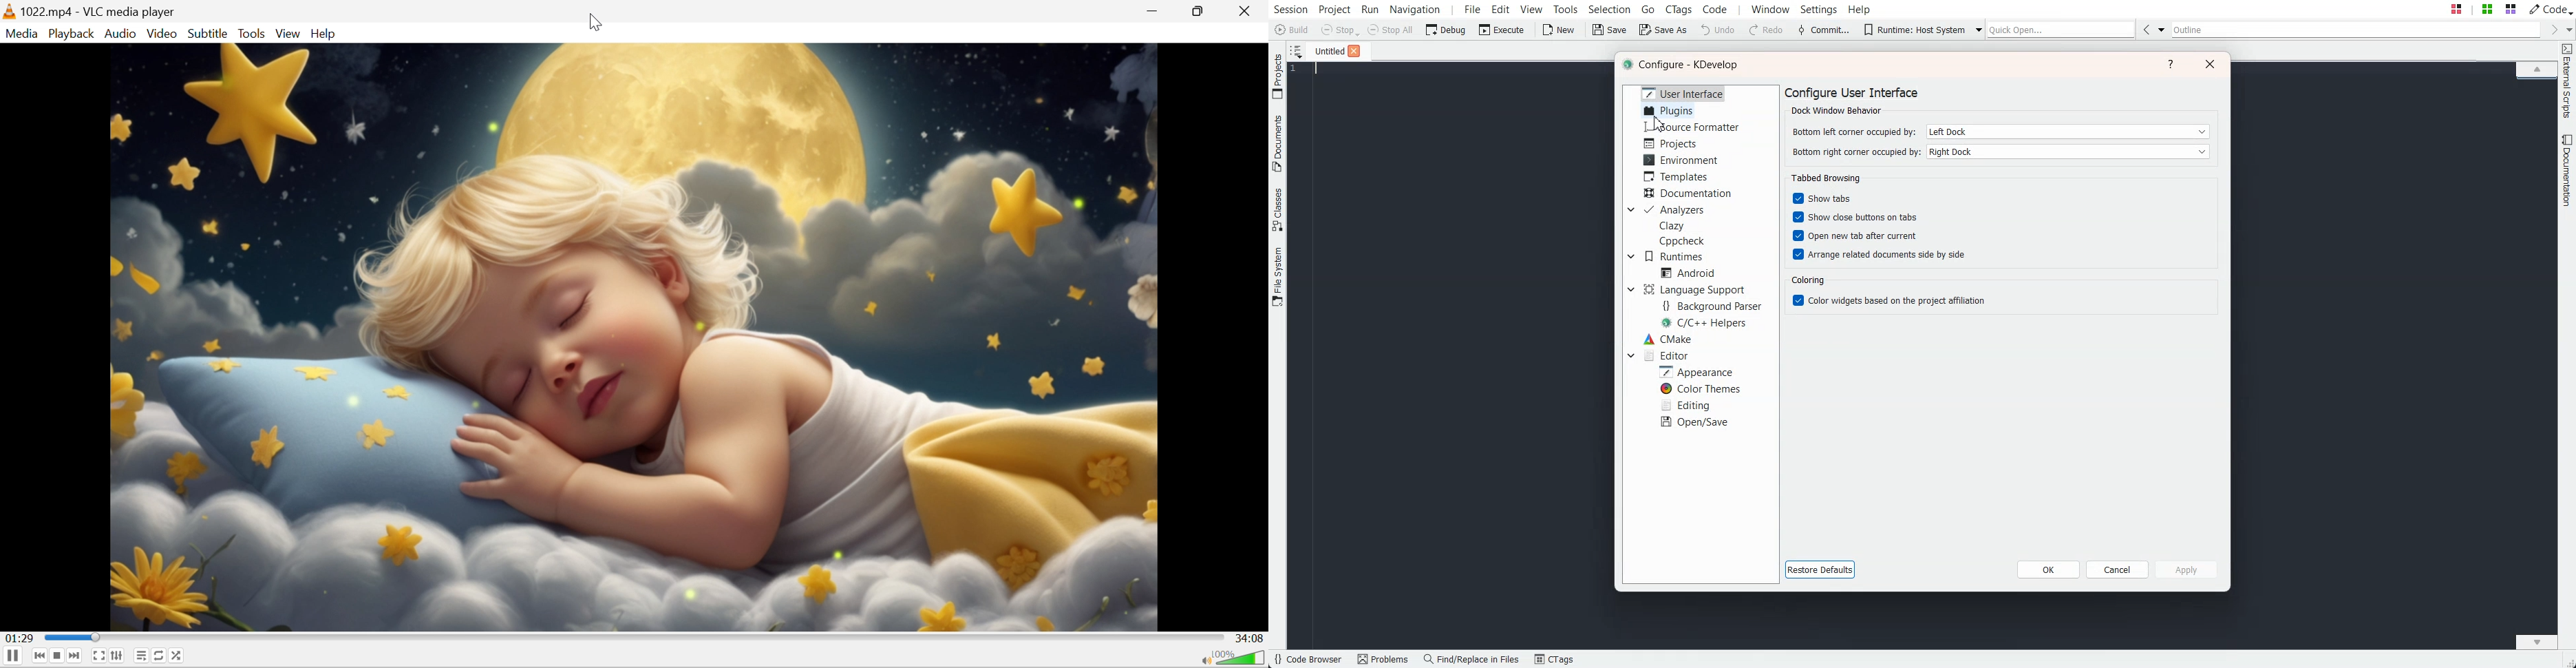  What do you see at coordinates (143, 656) in the screenshot?
I see `Toggle playlist` at bounding box center [143, 656].